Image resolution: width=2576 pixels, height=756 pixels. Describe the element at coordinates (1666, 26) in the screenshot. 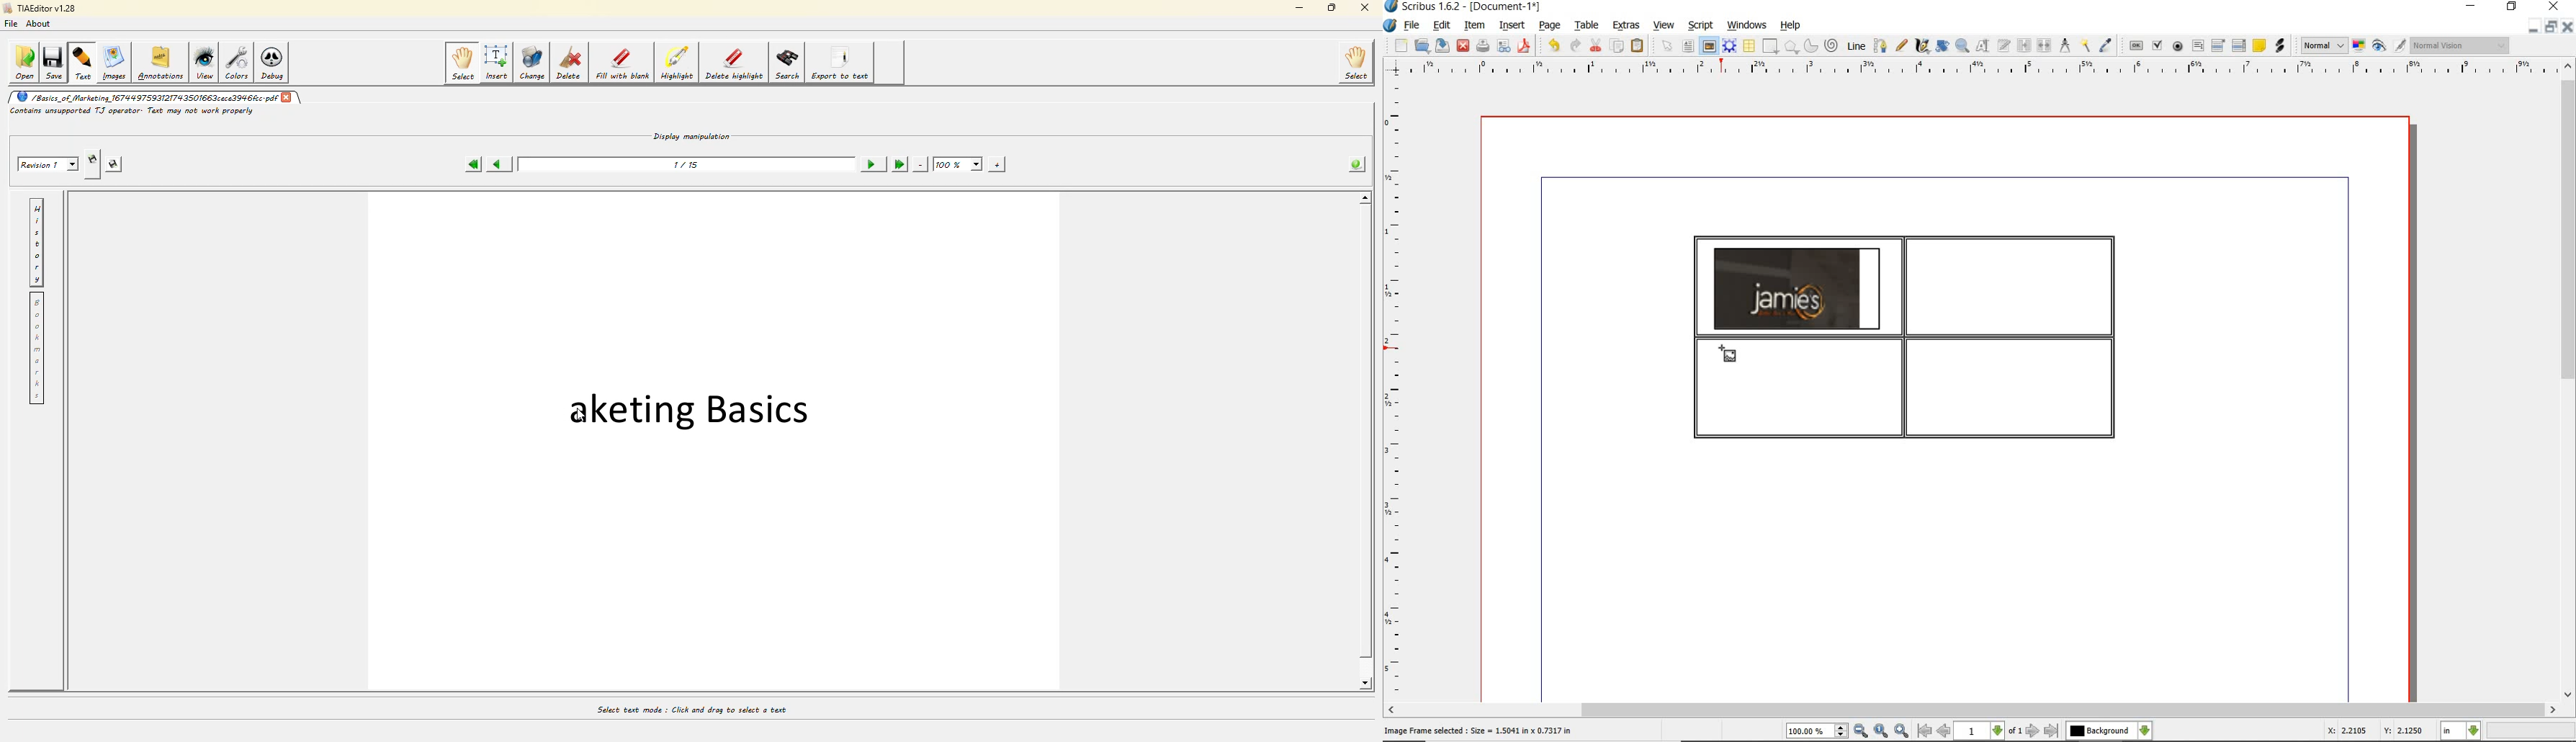

I see `view ` at that location.